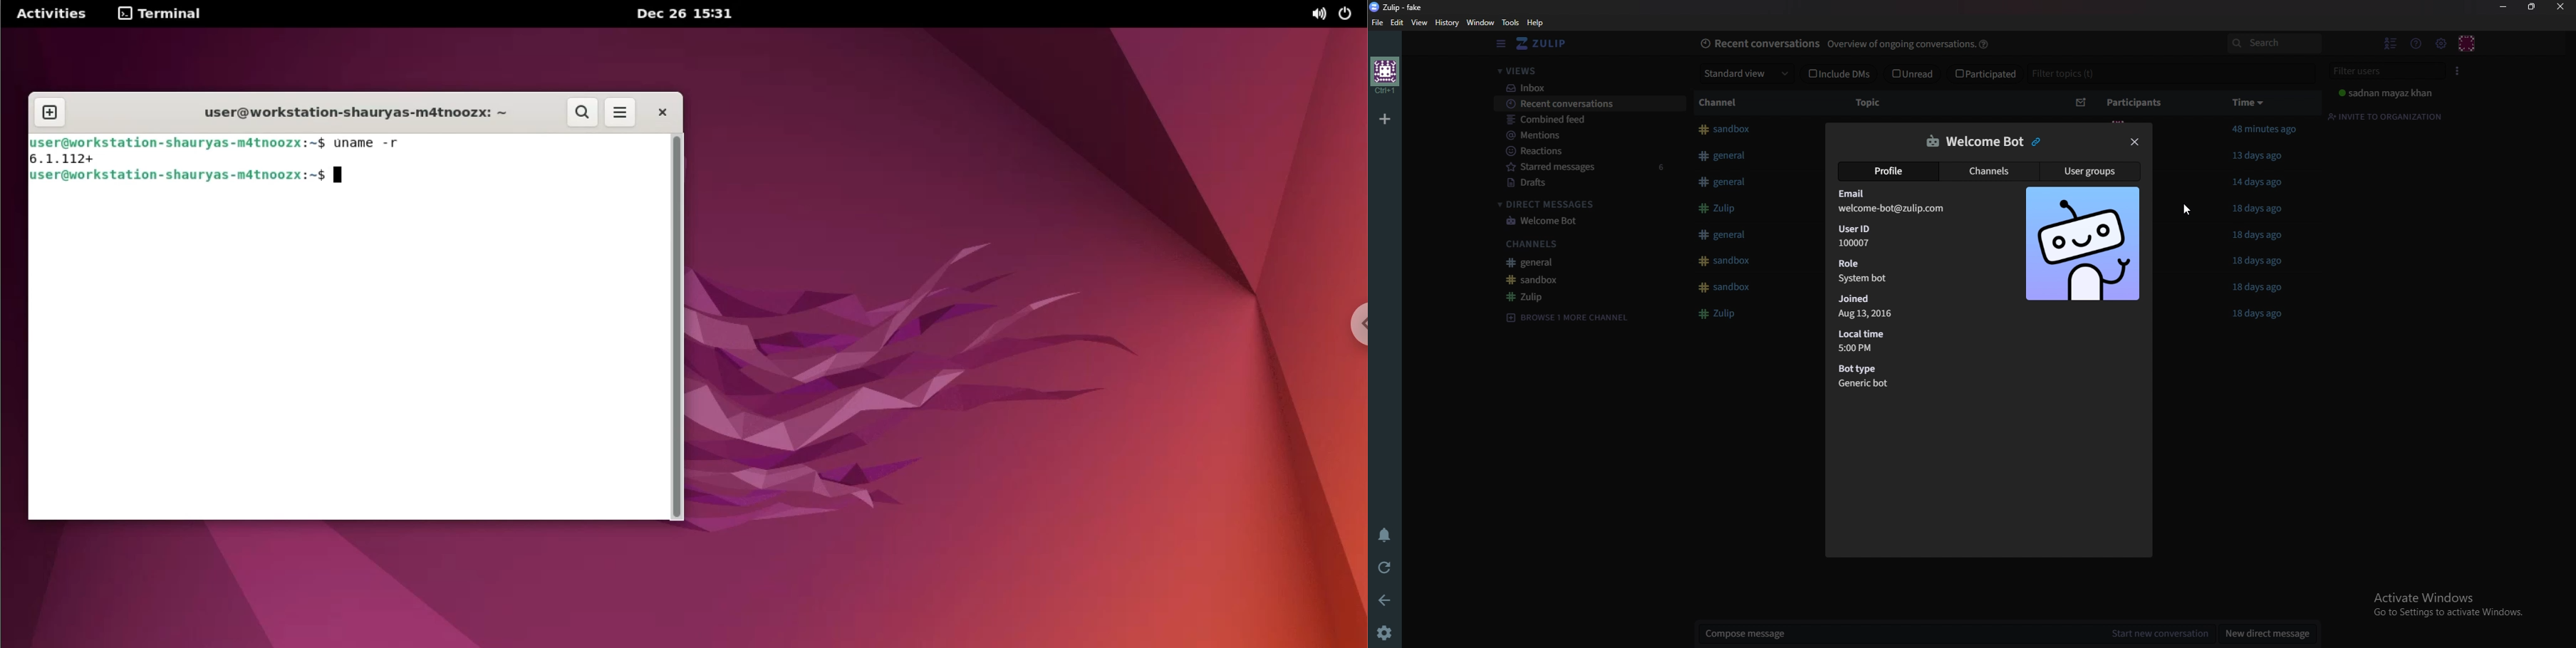 This screenshot has width=2576, height=672. I want to click on Combined feed, so click(1585, 120).